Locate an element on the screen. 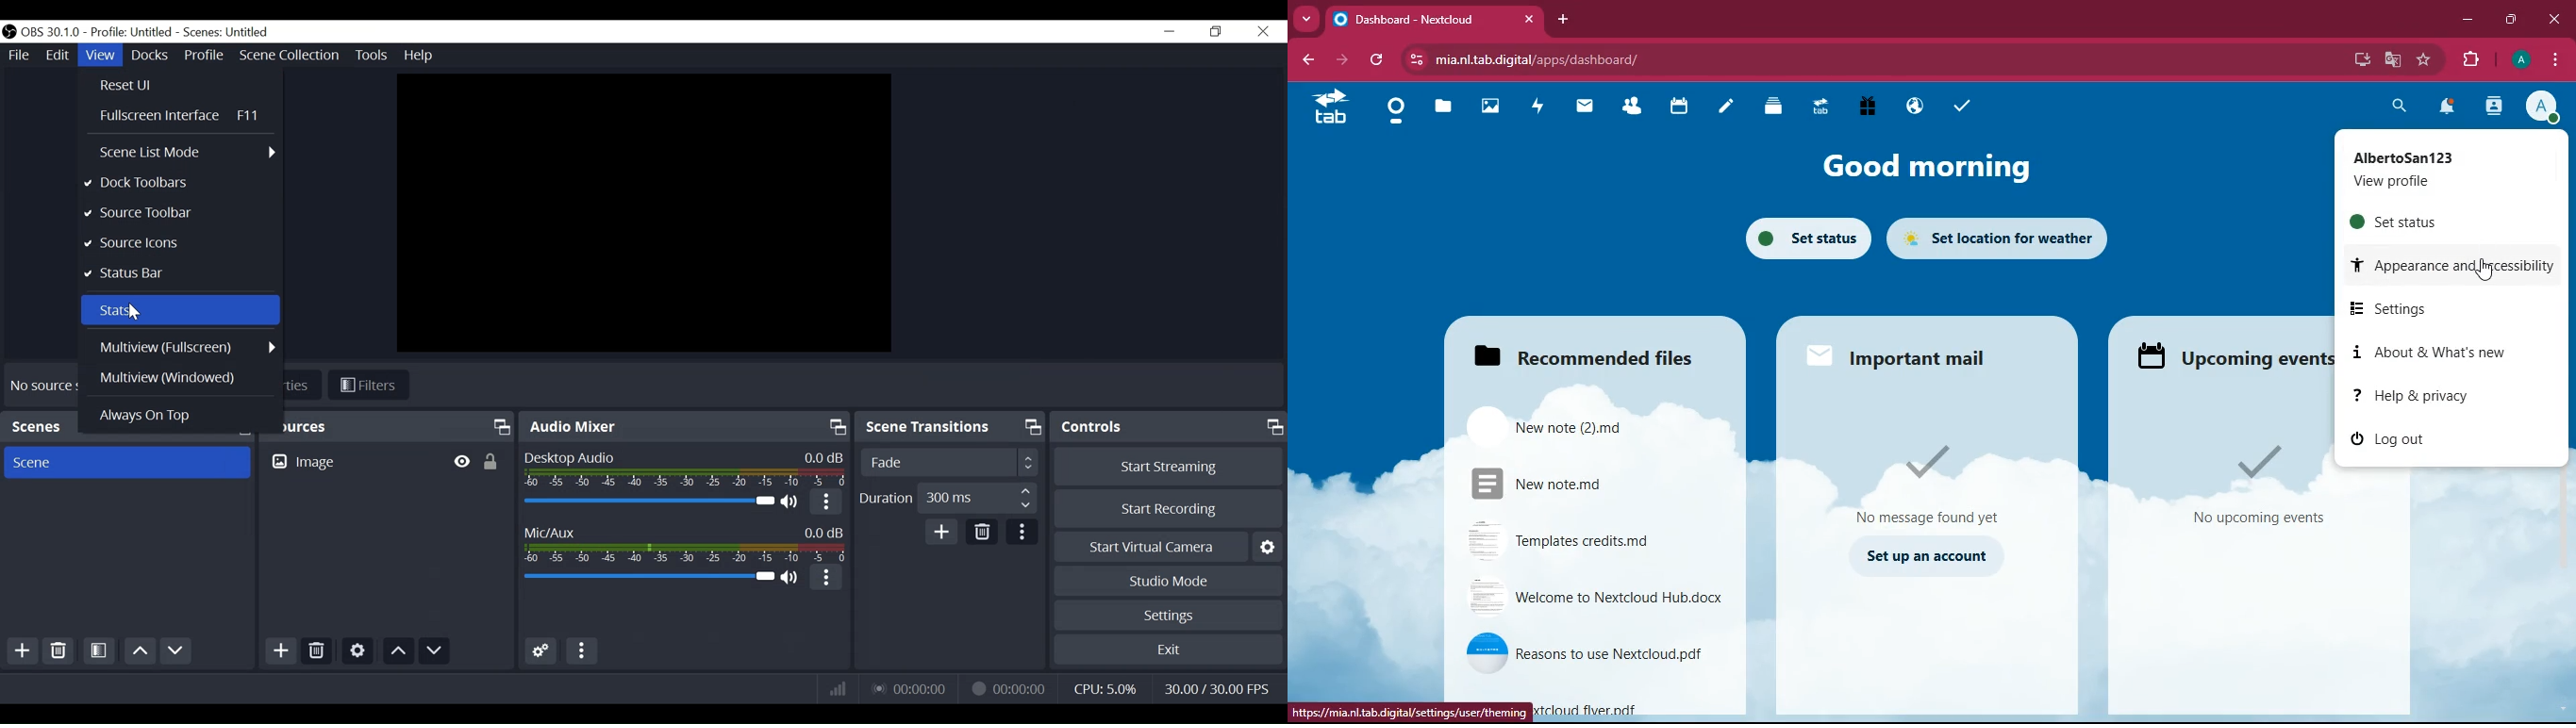 The height and width of the screenshot is (728, 2576). Close is located at coordinates (1262, 31).